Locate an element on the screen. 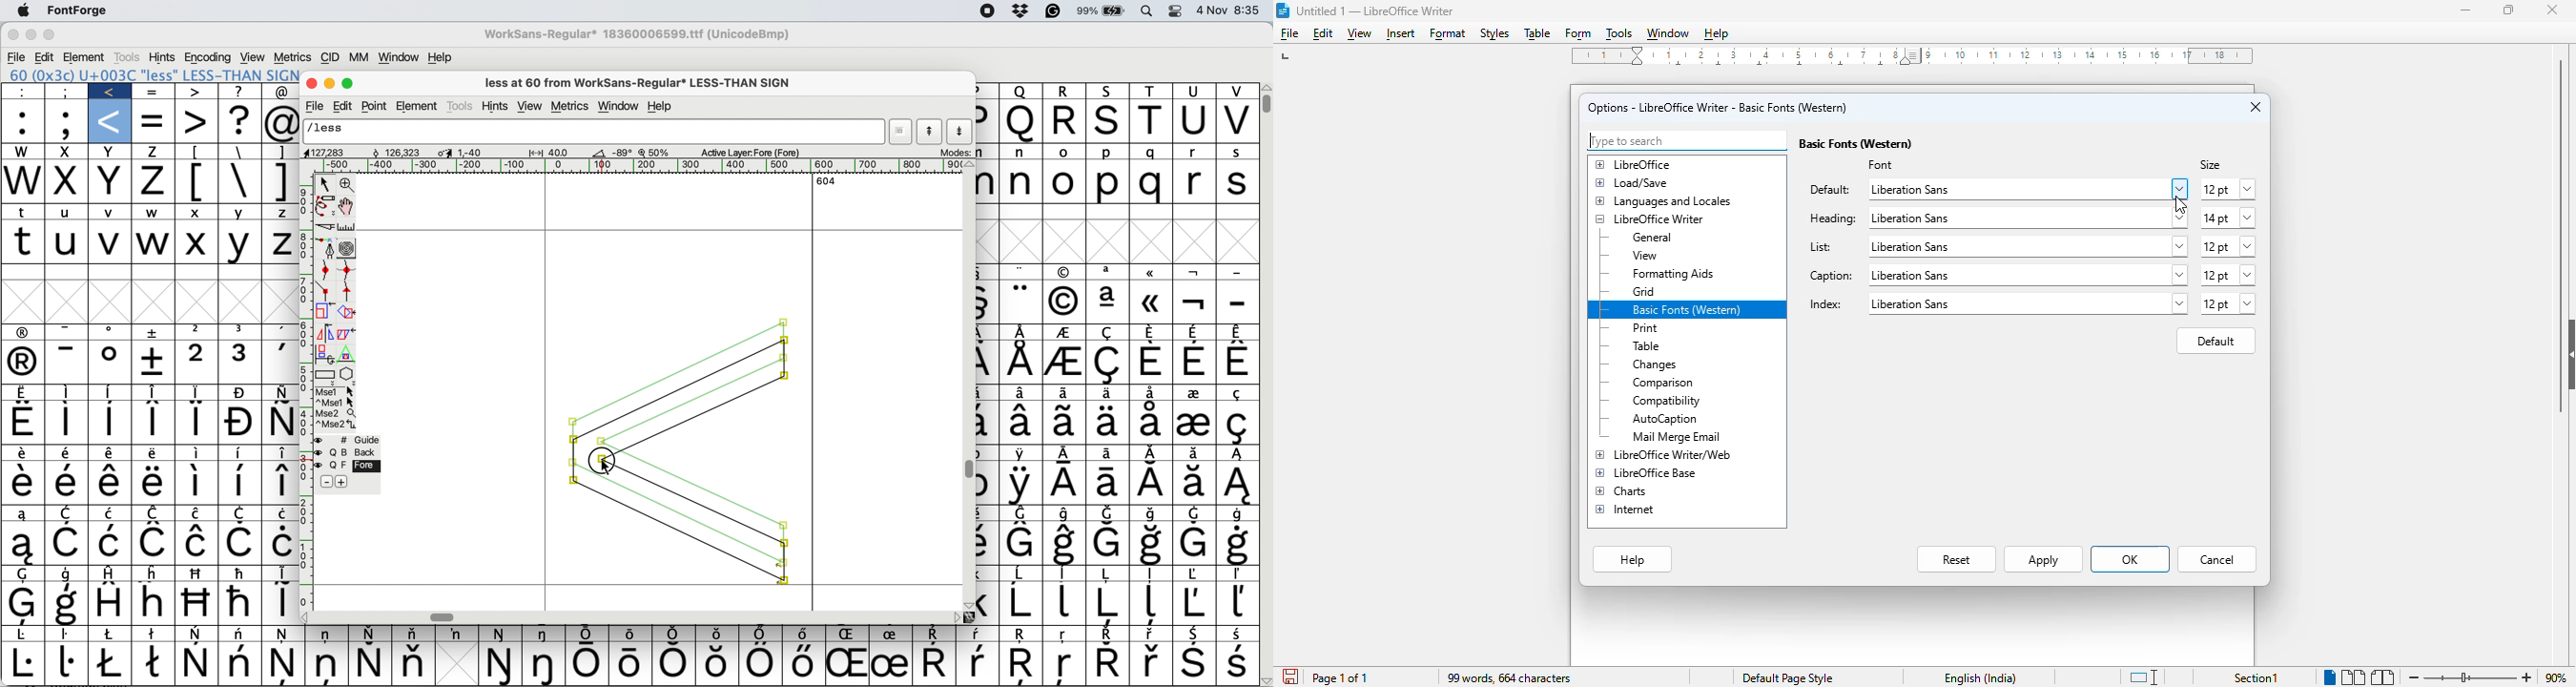  Symbol is located at coordinates (1067, 514).